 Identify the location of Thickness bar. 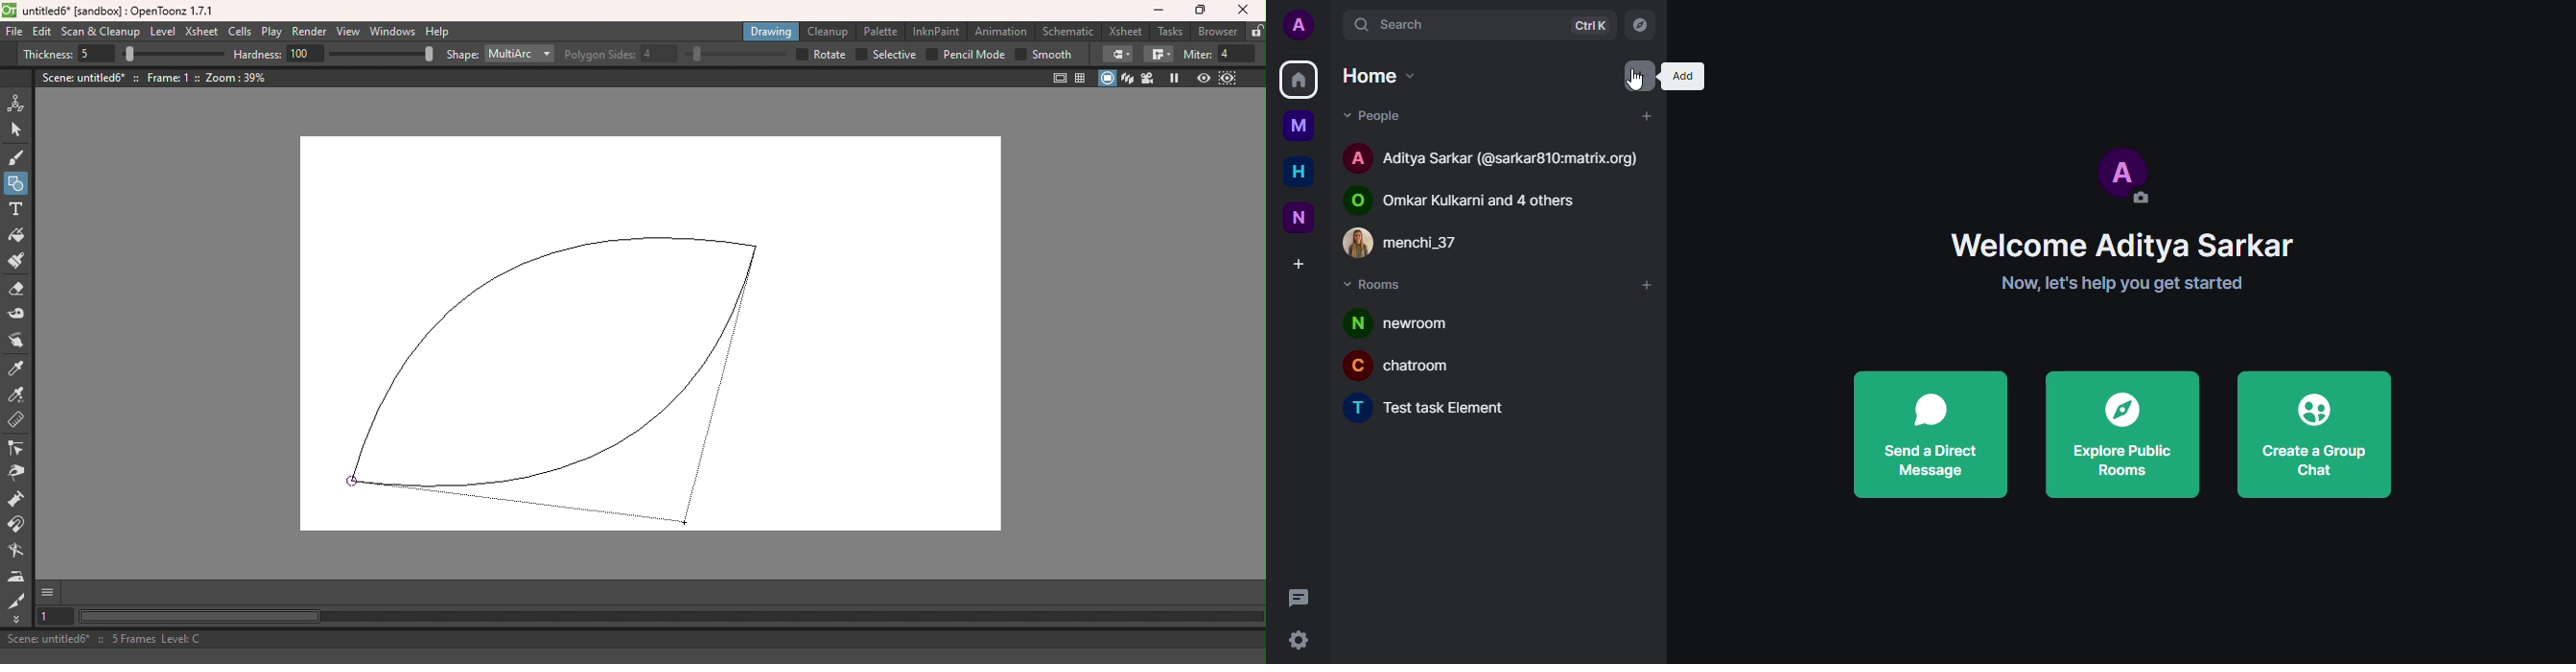
(172, 53).